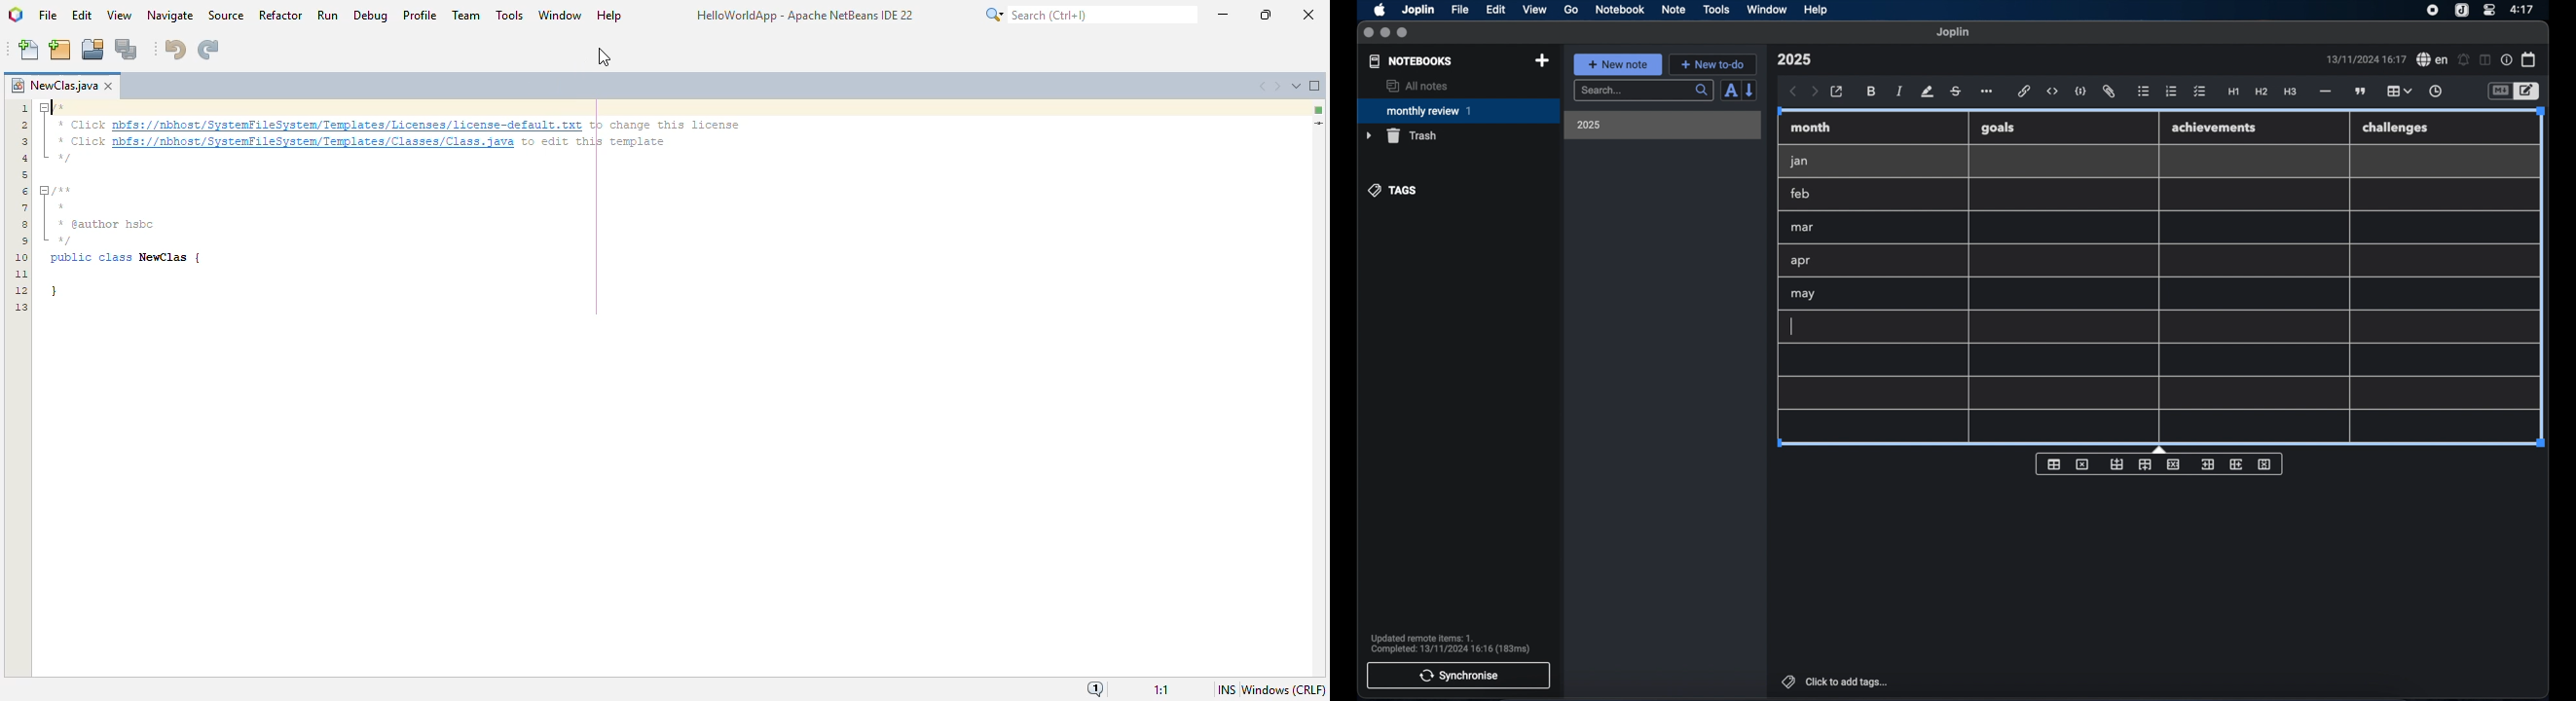  Describe the element at coordinates (2171, 91) in the screenshot. I see `numbered list` at that location.